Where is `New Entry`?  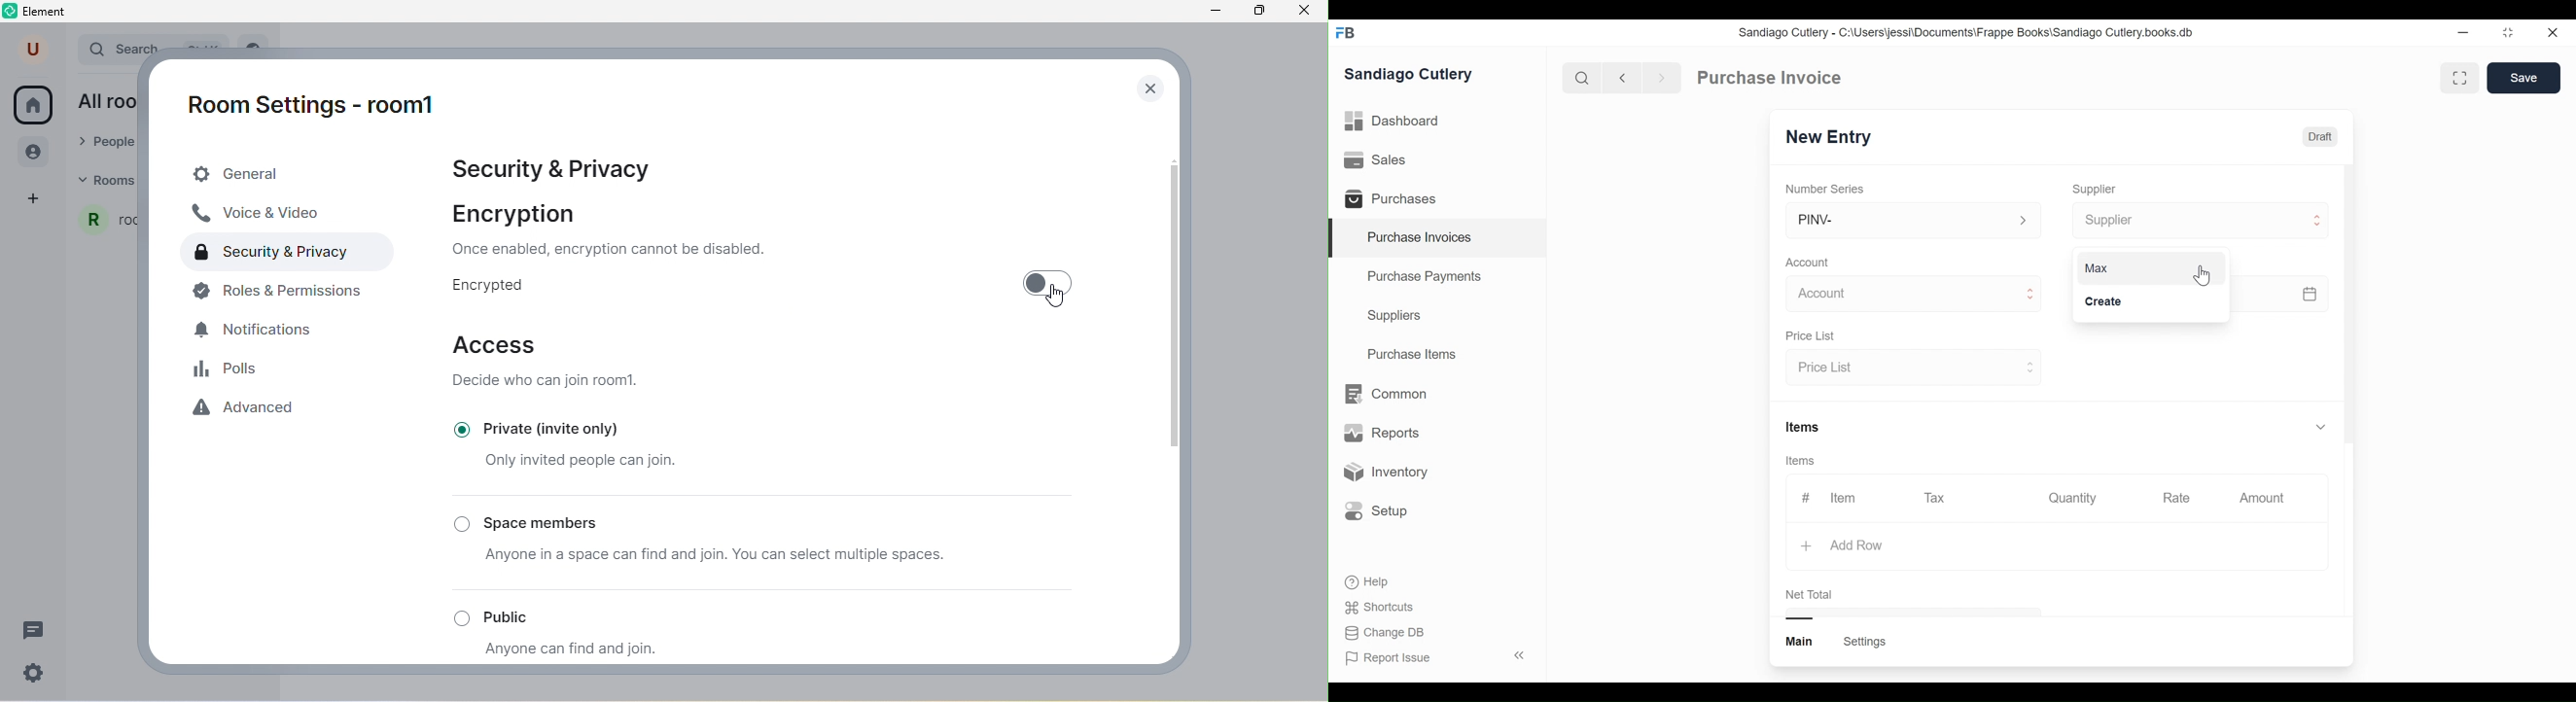 New Entry is located at coordinates (1832, 138).